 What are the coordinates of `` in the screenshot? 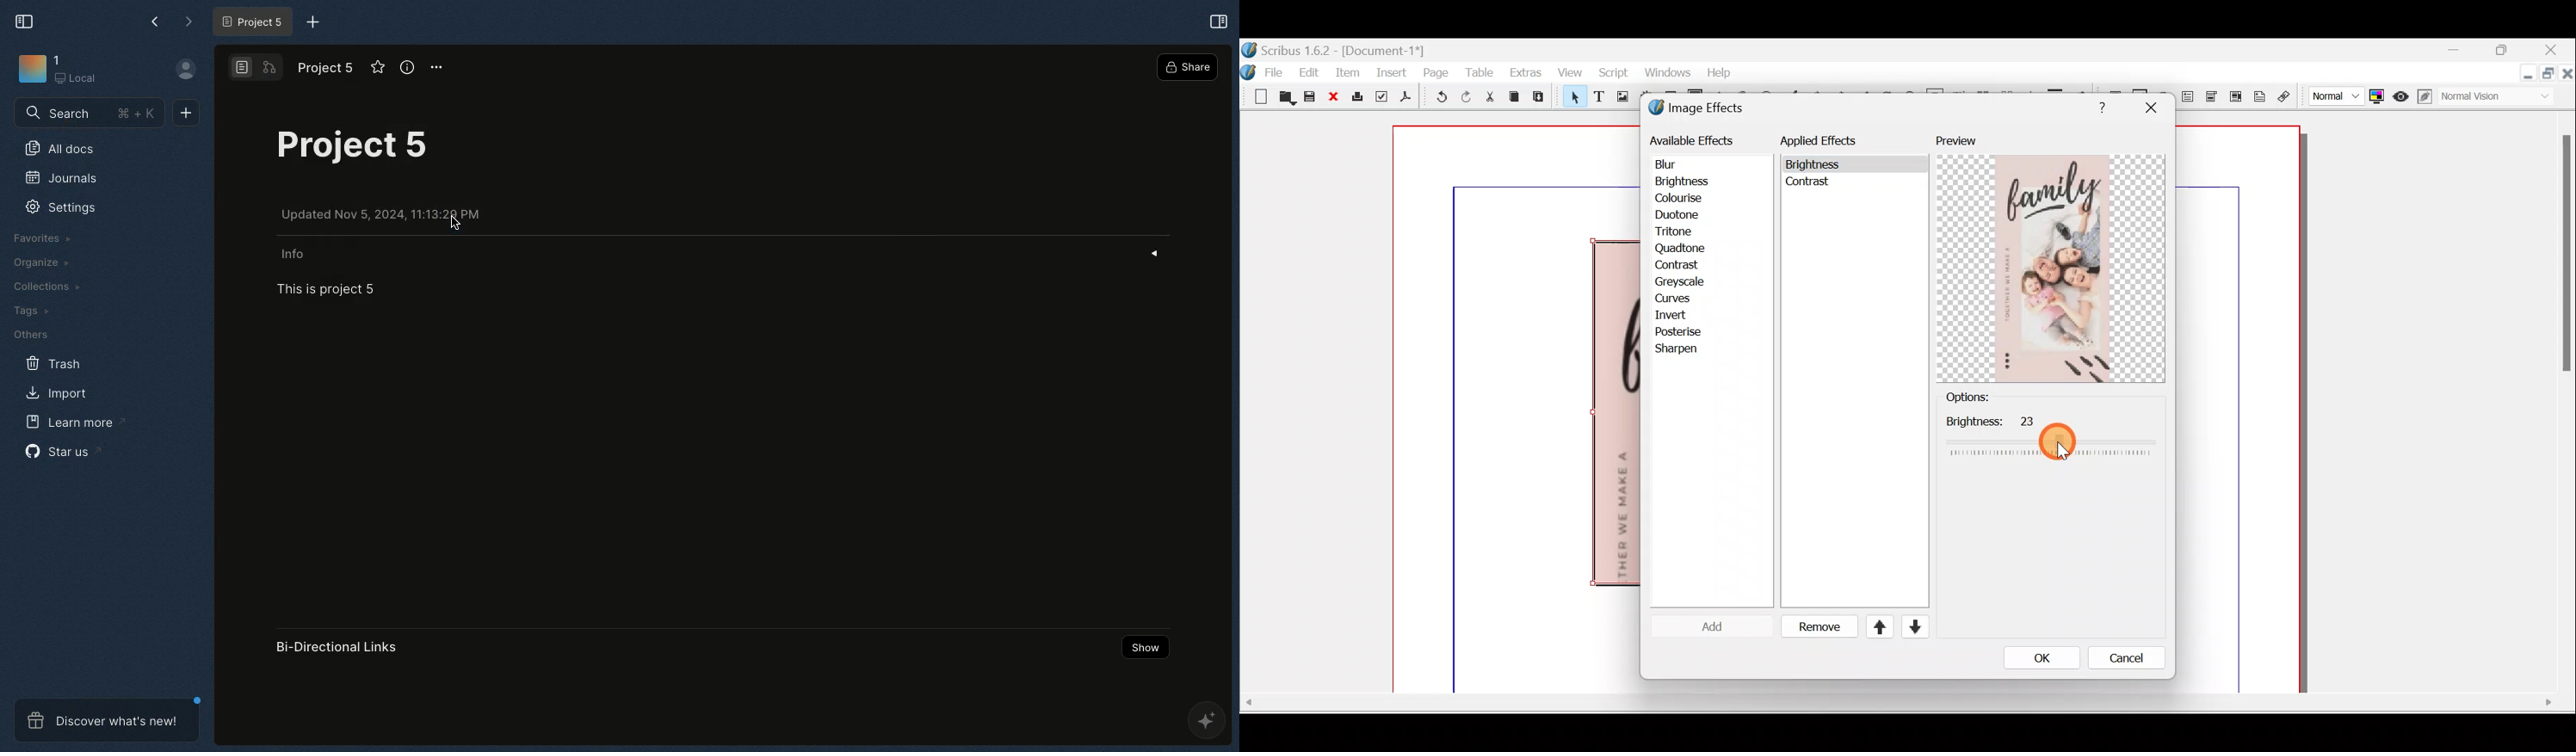 It's located at (2099, 105).